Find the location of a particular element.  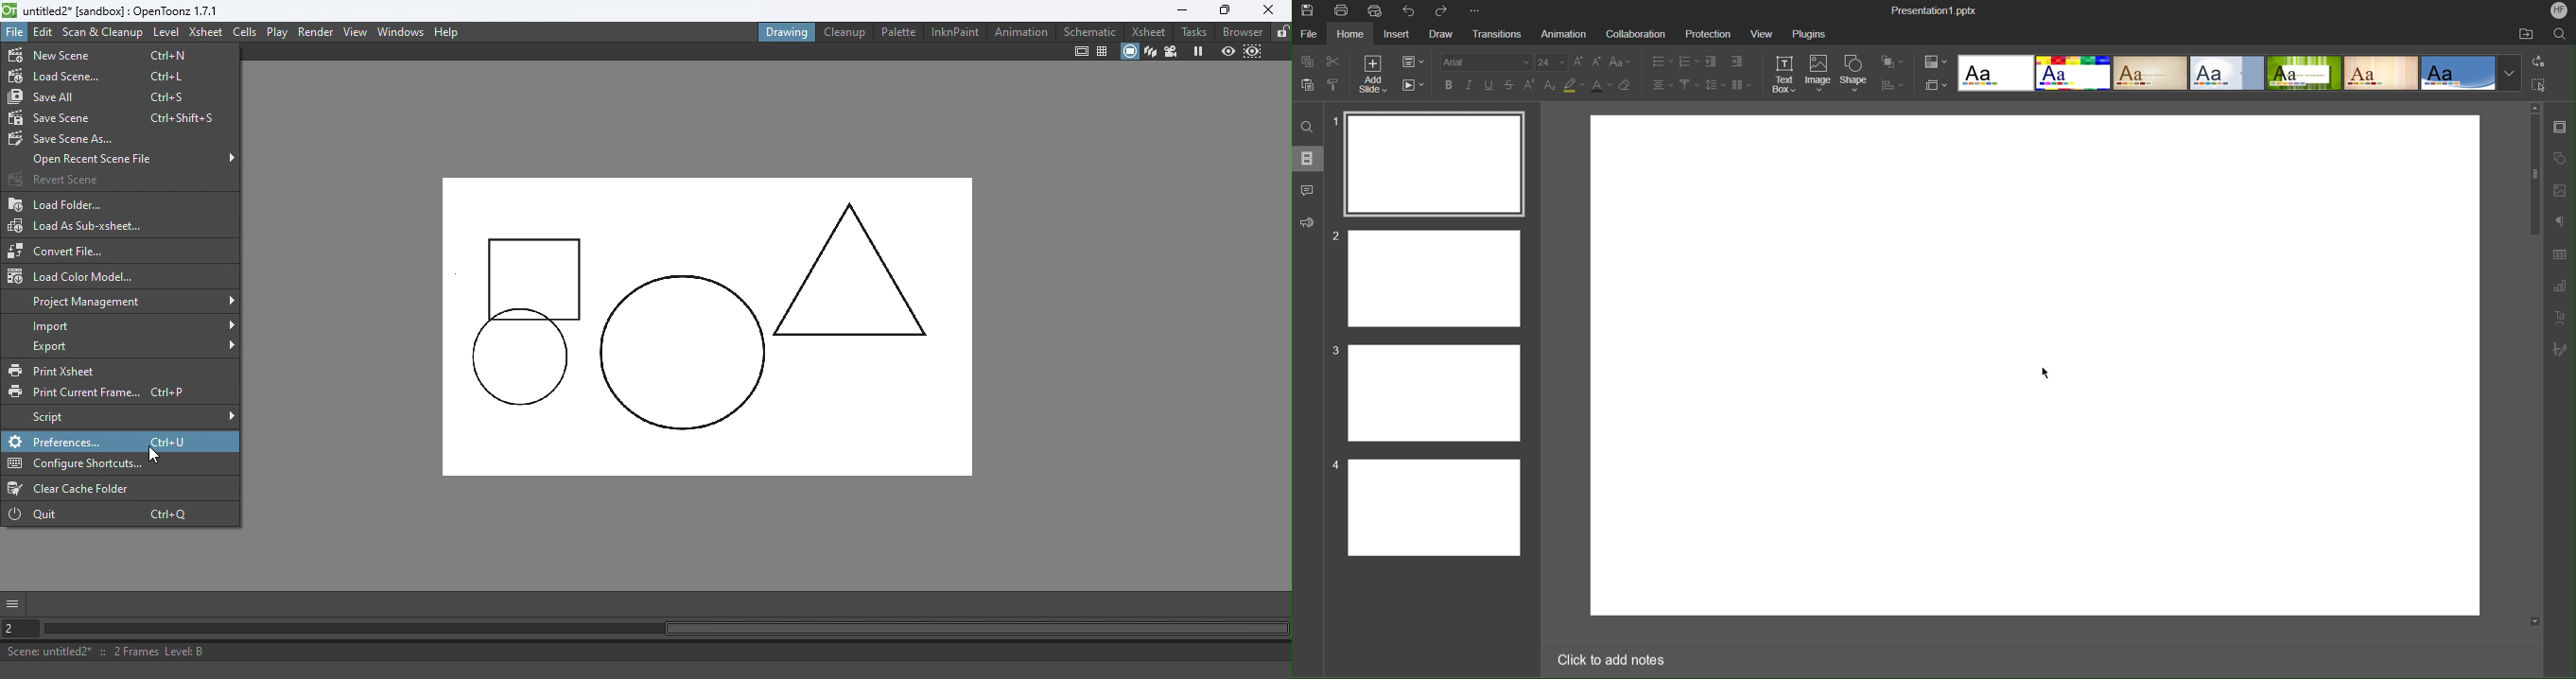

Presentation1 is located at coordinates (1933, 8).